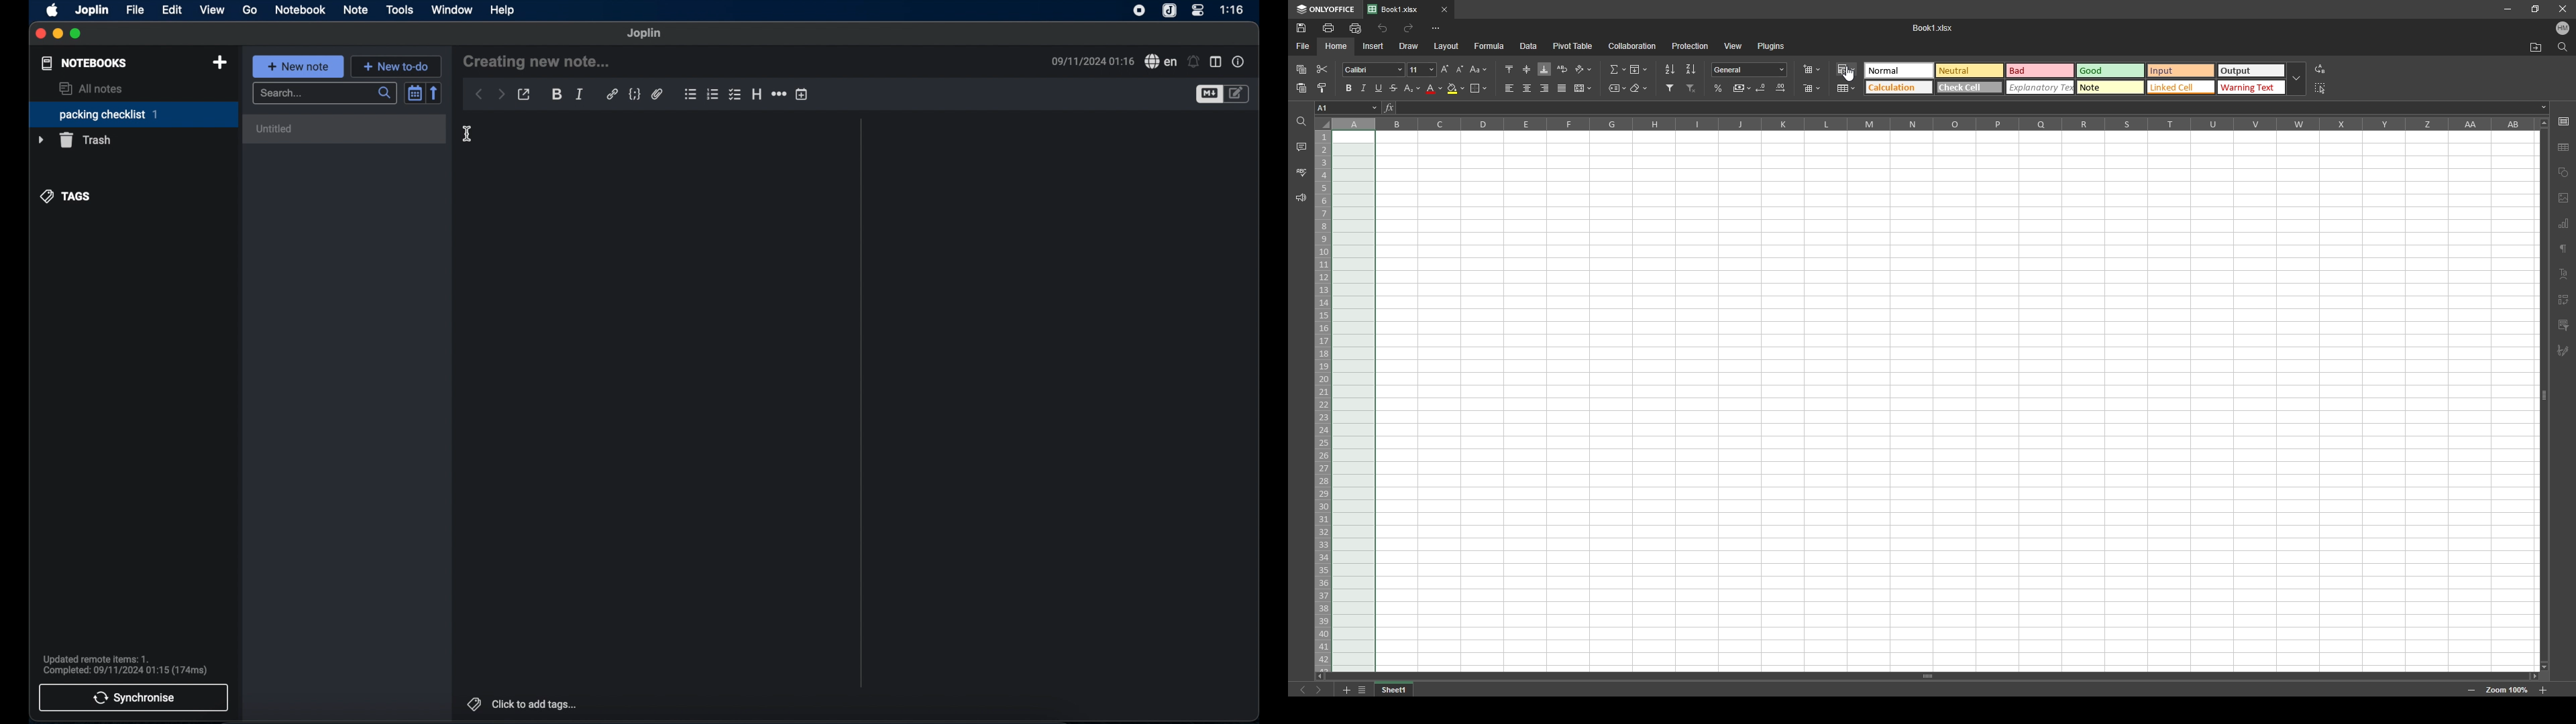 The height and width of the screenshot is (728, 2576). What do you see at coordinates (127, 662) in the screenshot?
I see `Updated remote items: 1.
Completed: 09/11/2024 01:15 (174ms)` at bounding box center [127, 662].